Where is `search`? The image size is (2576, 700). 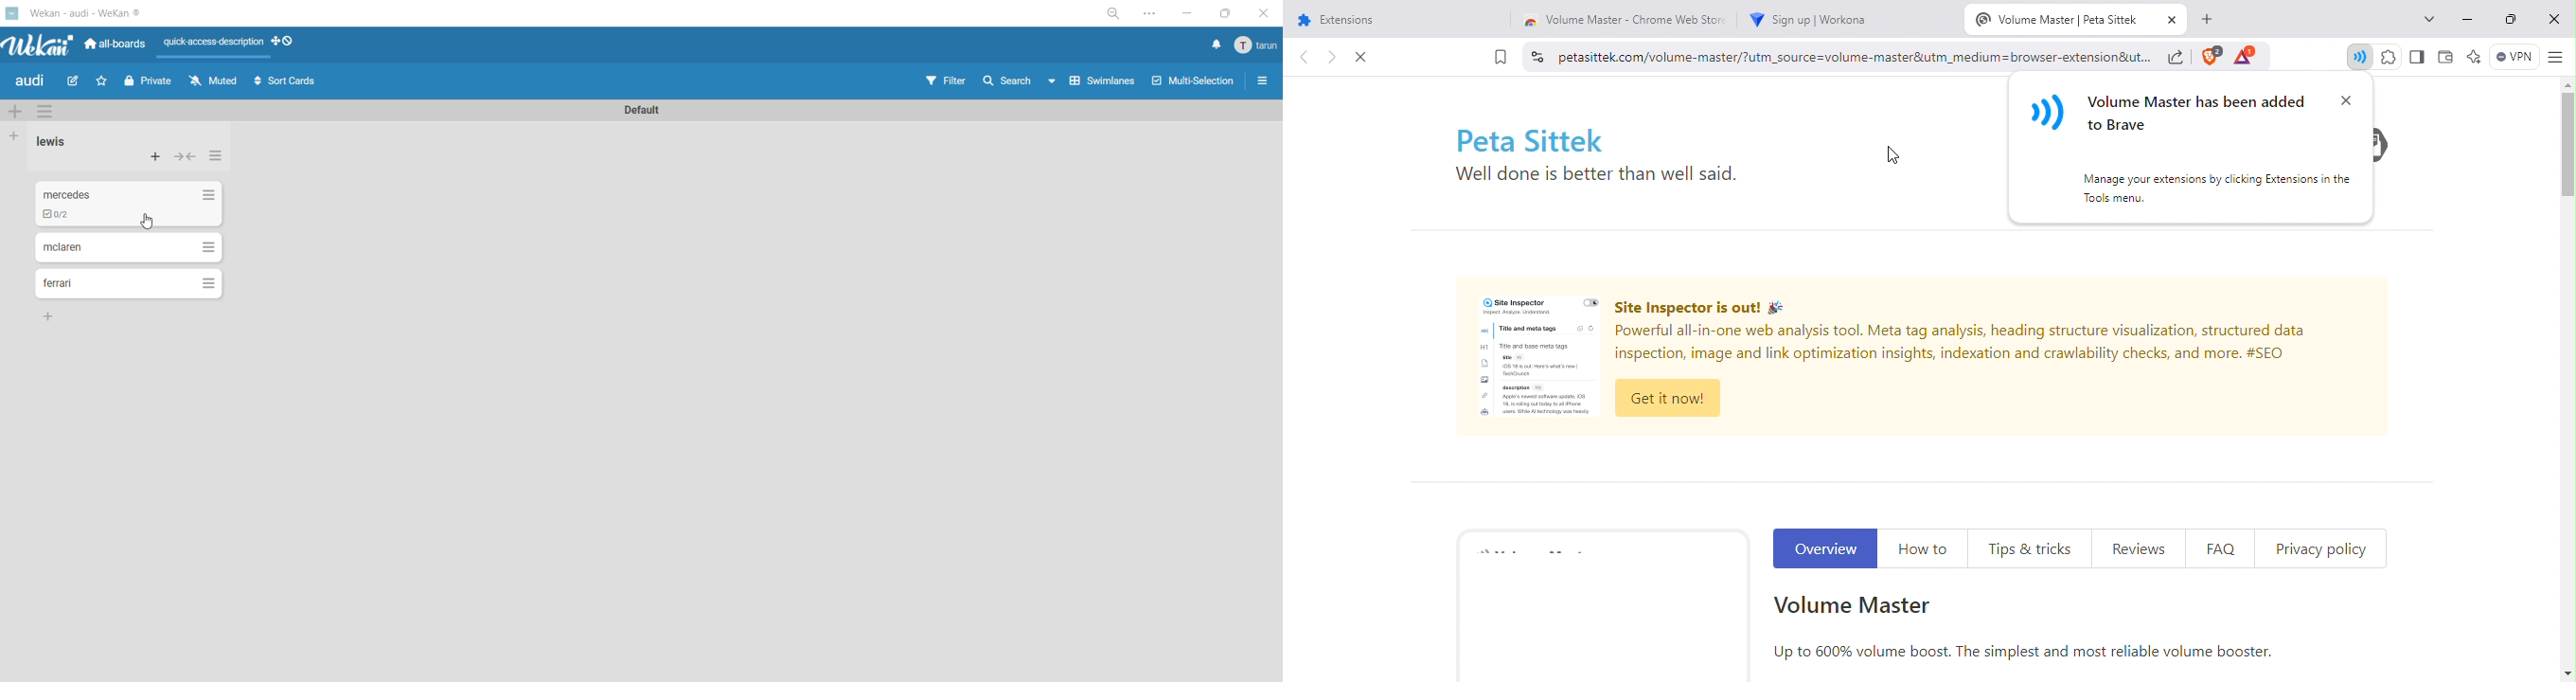 search is located at coordinates (1018, 83).